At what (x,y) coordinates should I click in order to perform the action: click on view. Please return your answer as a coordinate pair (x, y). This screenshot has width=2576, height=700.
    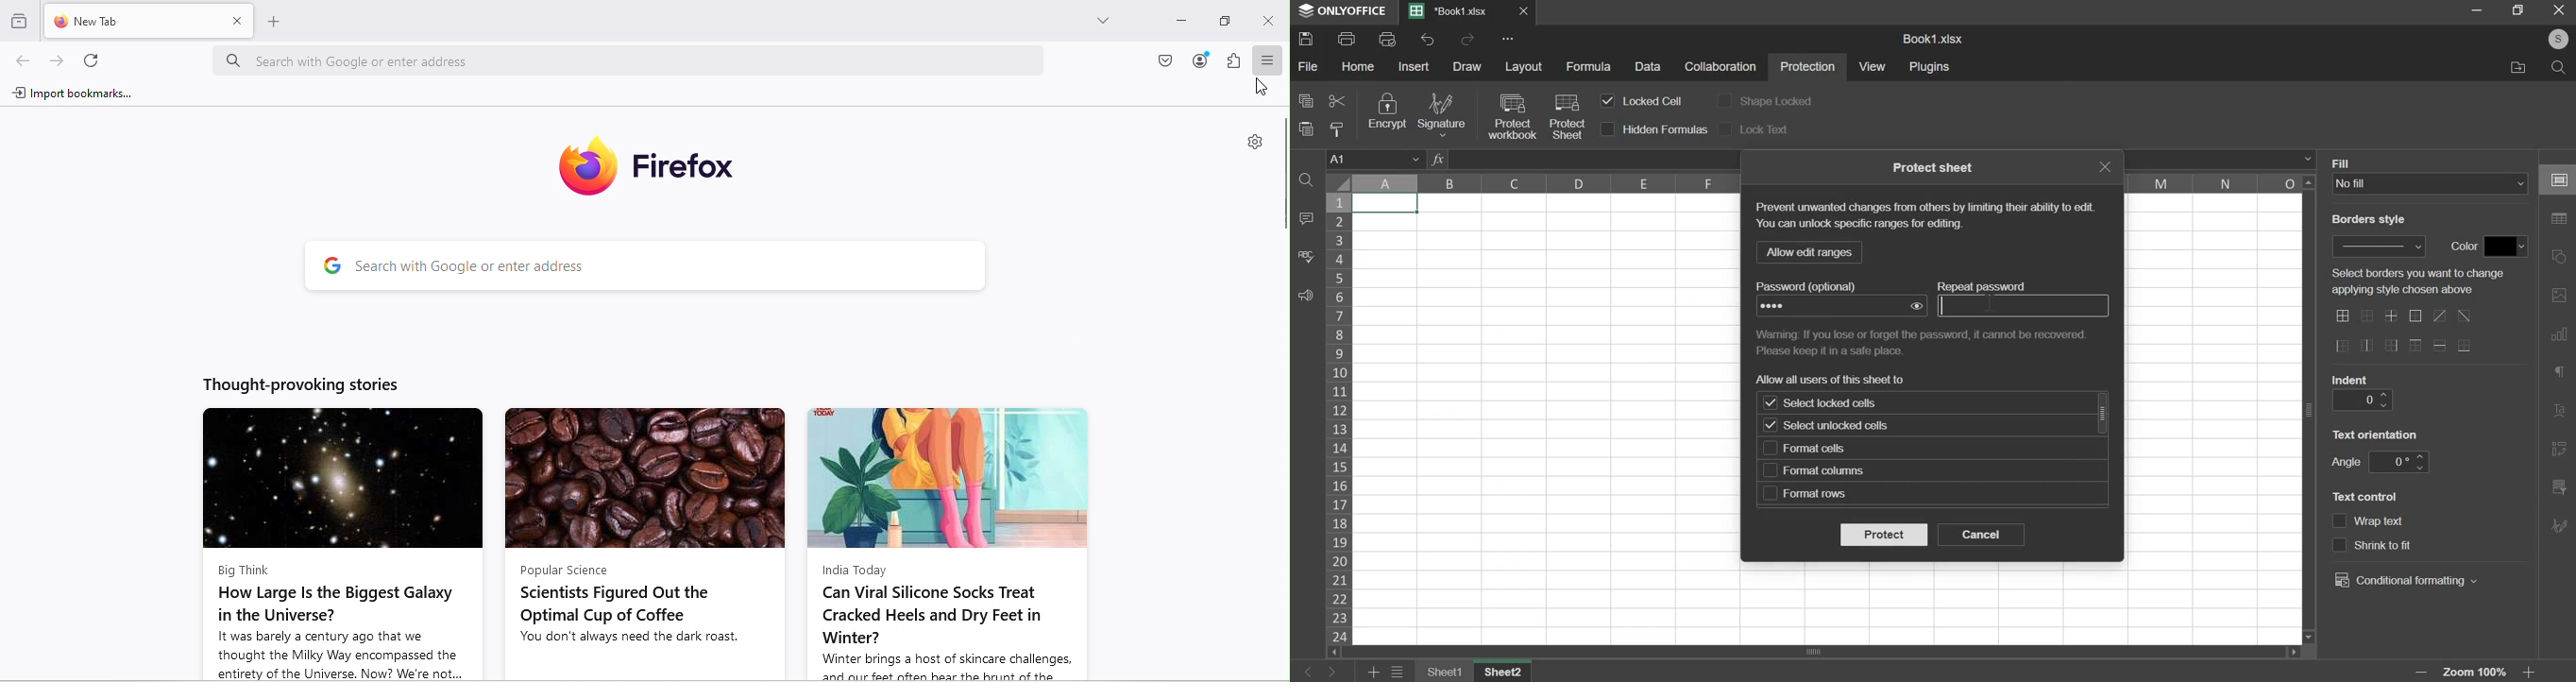
    Looking at the image, I should click on (1873, 66).